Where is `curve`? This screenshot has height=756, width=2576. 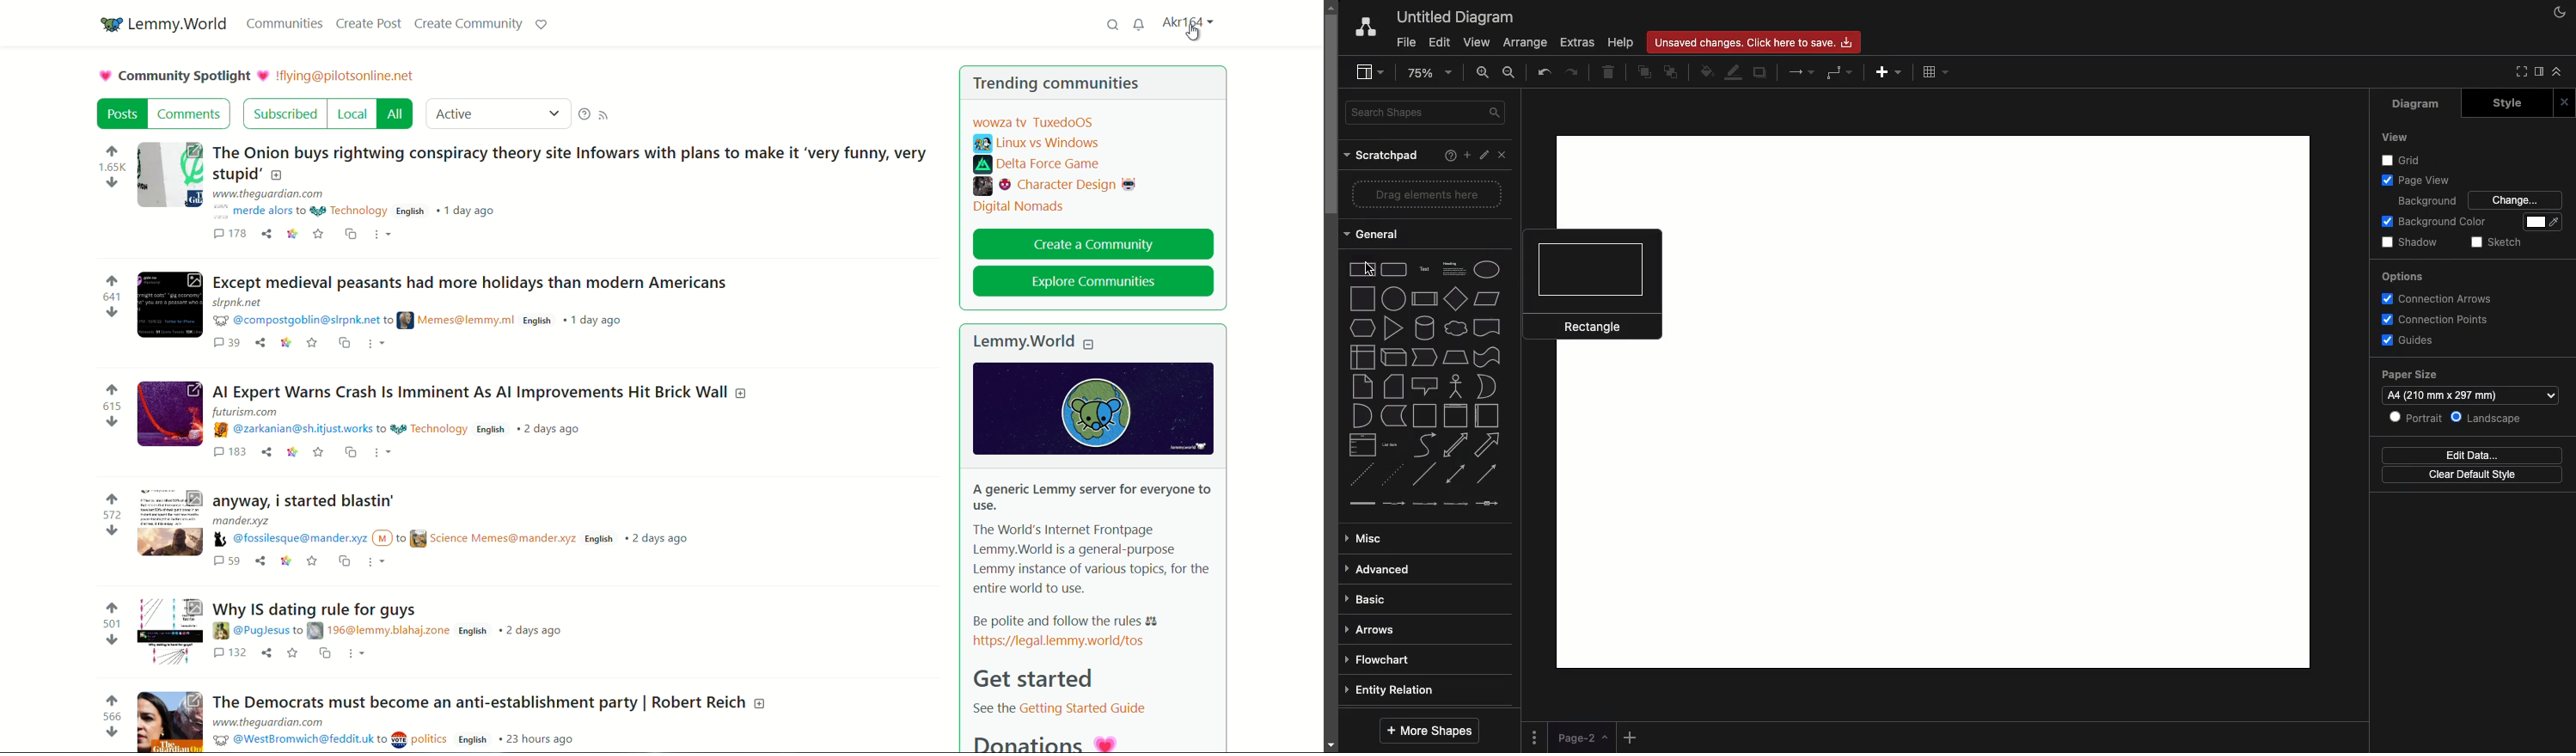
curve is located at coordinates (1425, 446).